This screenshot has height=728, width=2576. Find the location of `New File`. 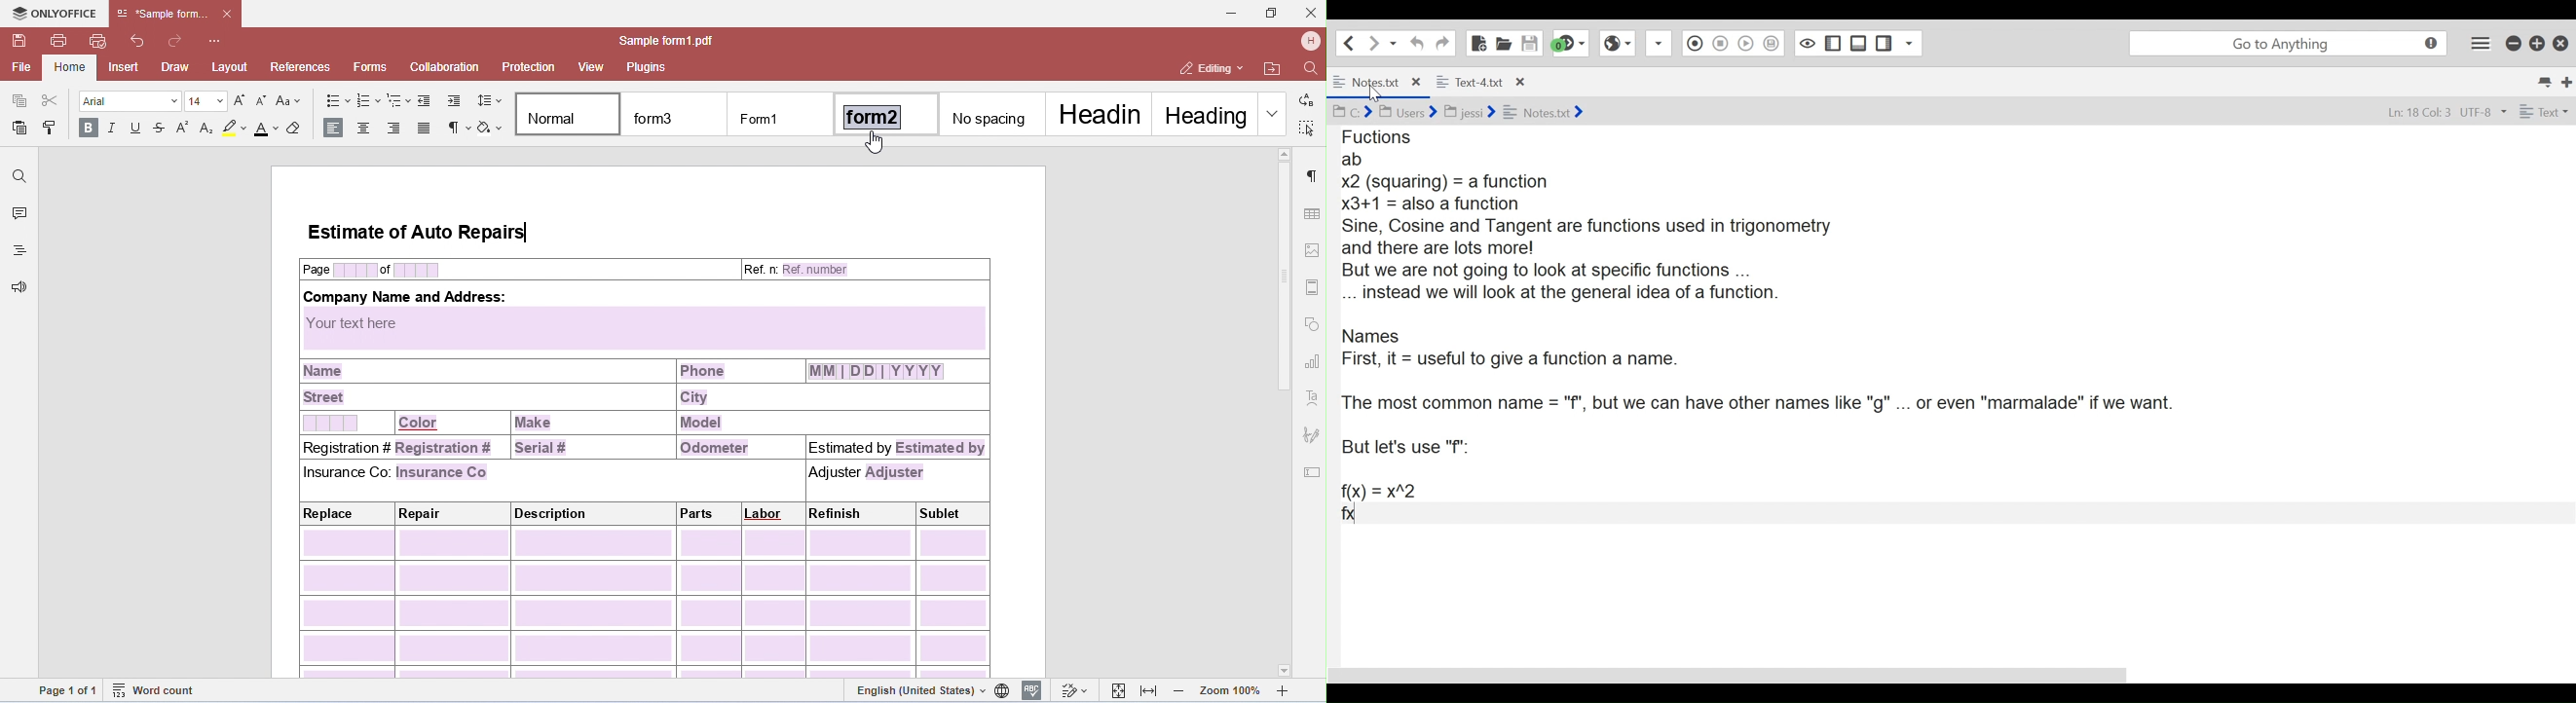

New File is located at coordinates (1477, 42).